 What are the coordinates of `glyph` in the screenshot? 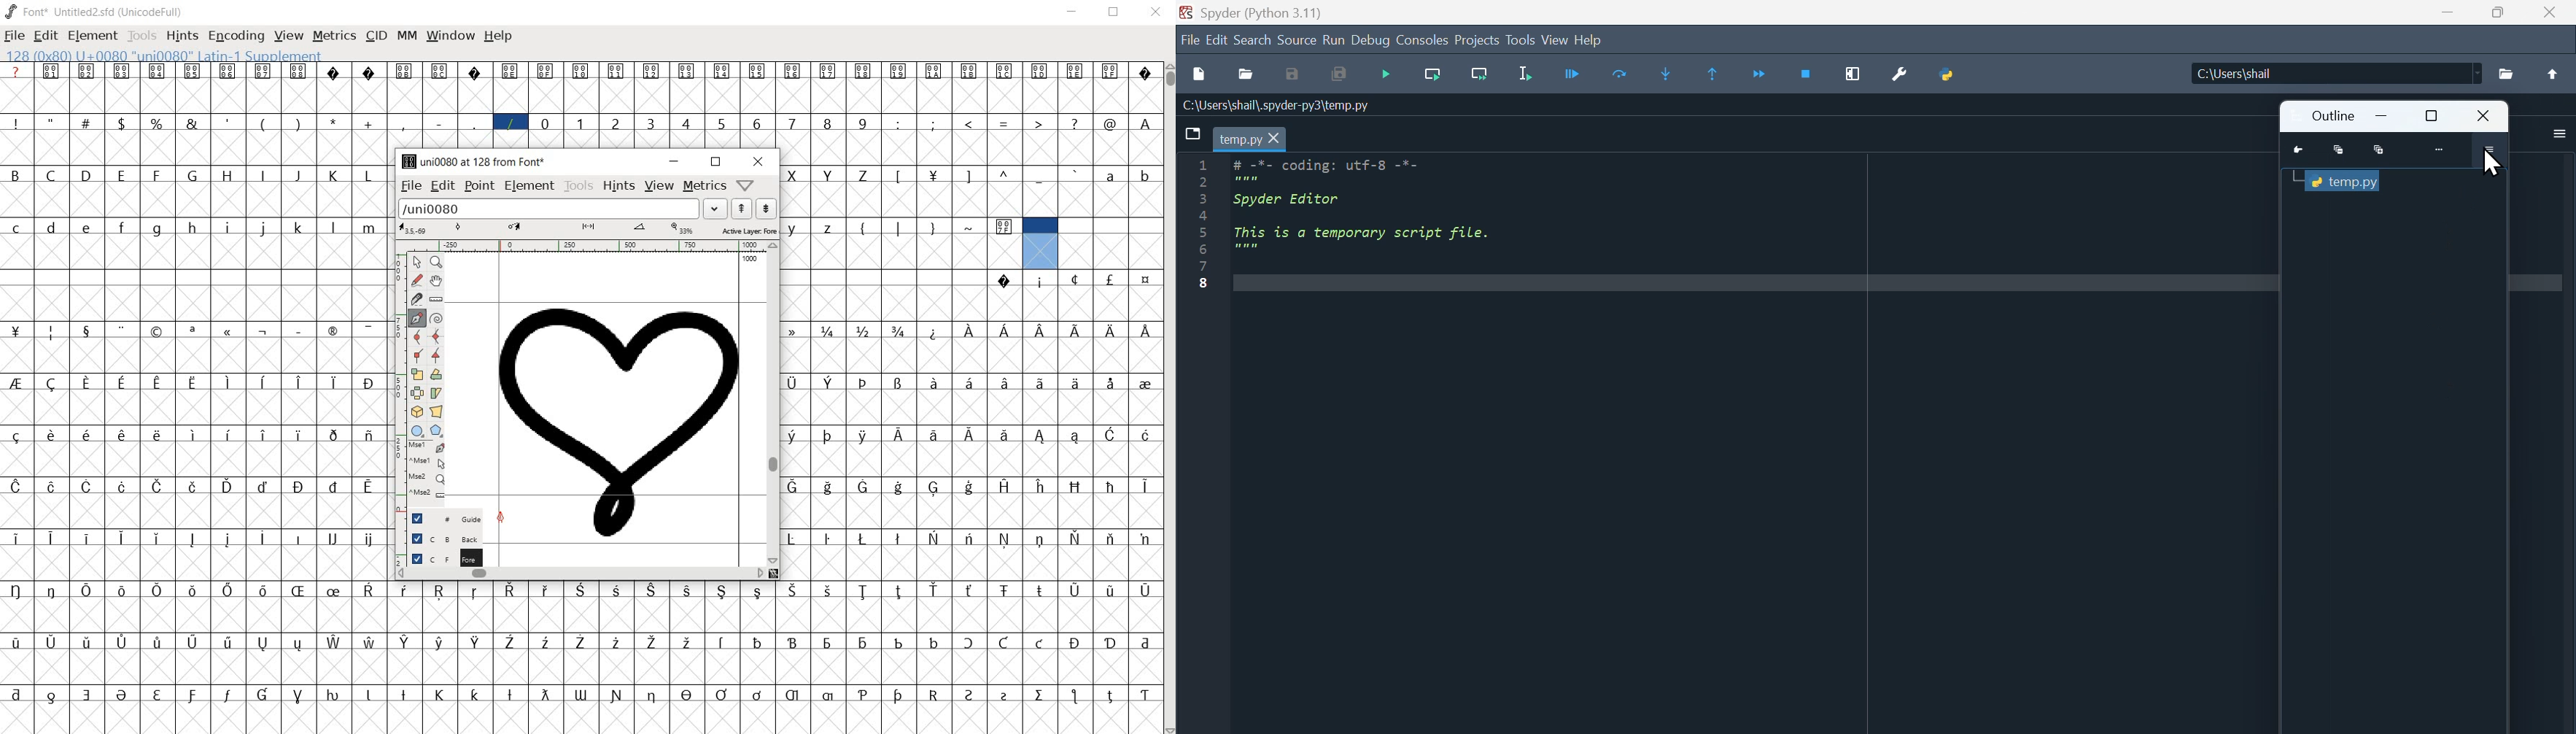 It's located at (89, 229).